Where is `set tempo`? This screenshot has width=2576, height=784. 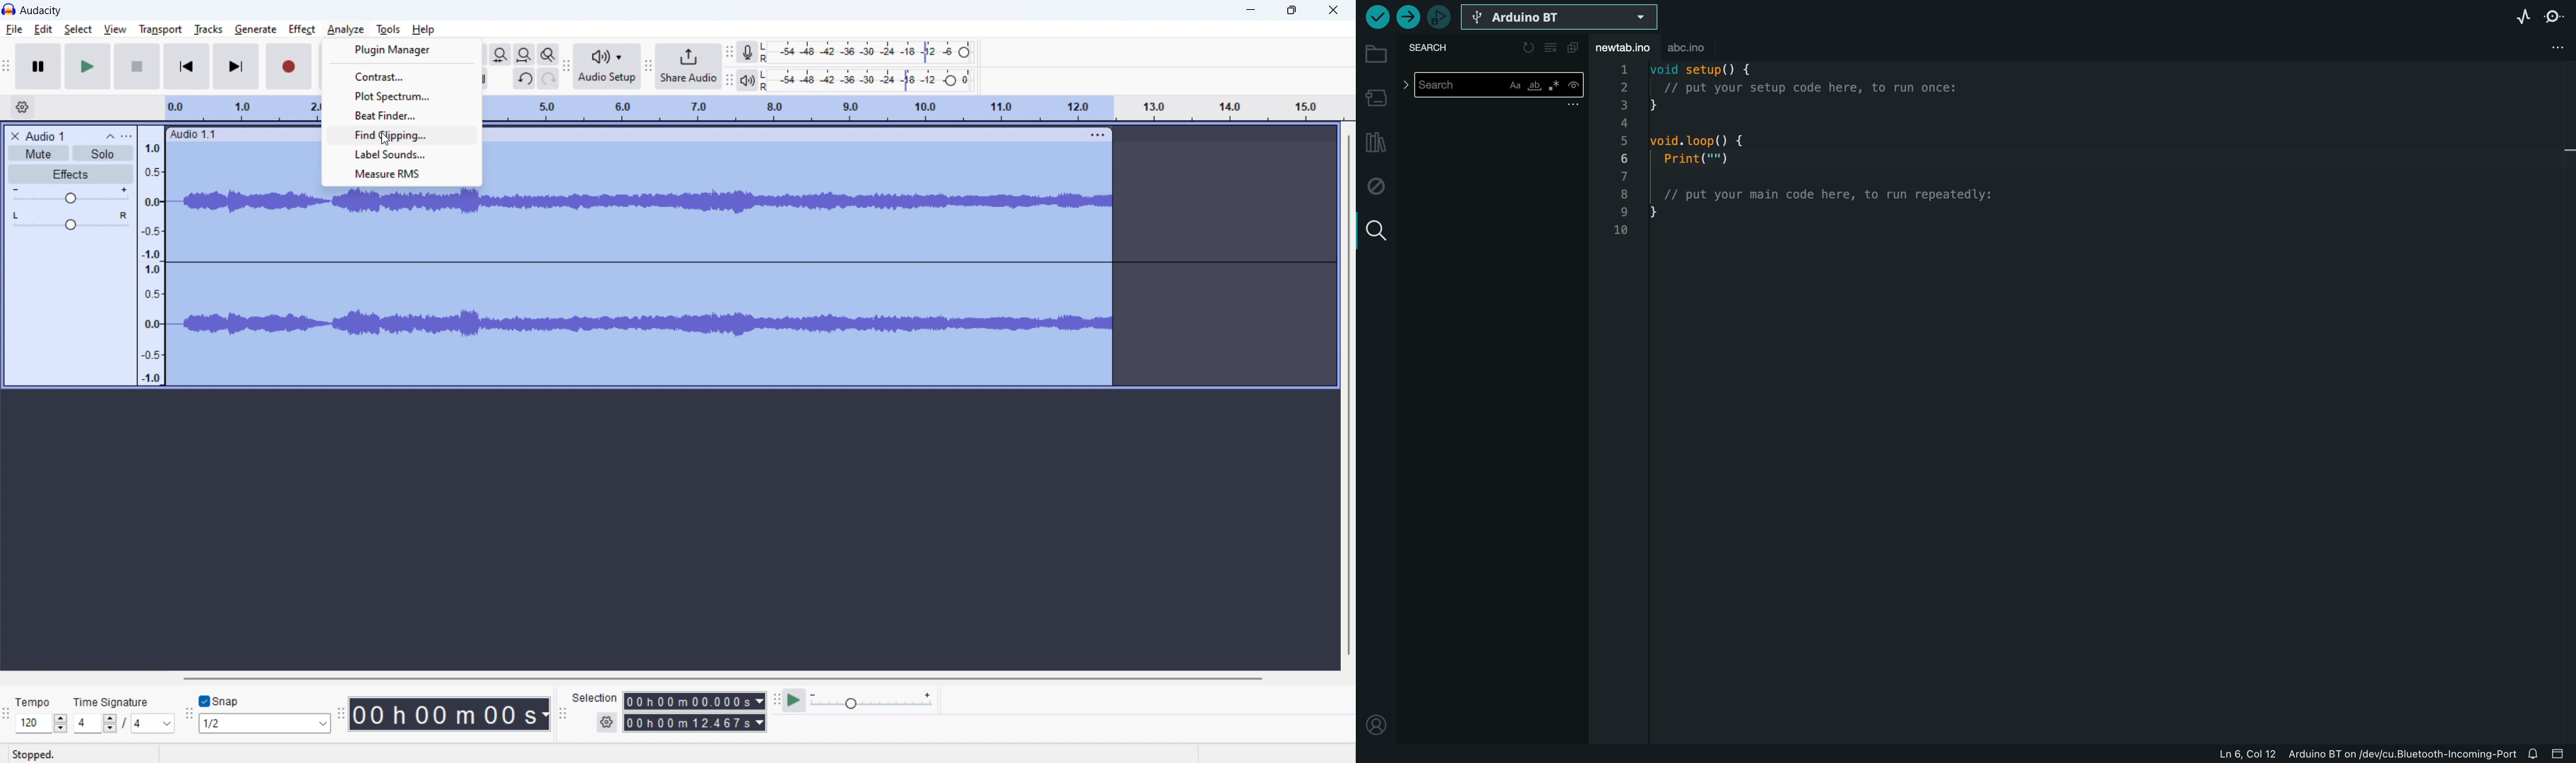
set tempo is located at coordinates (41, 723).